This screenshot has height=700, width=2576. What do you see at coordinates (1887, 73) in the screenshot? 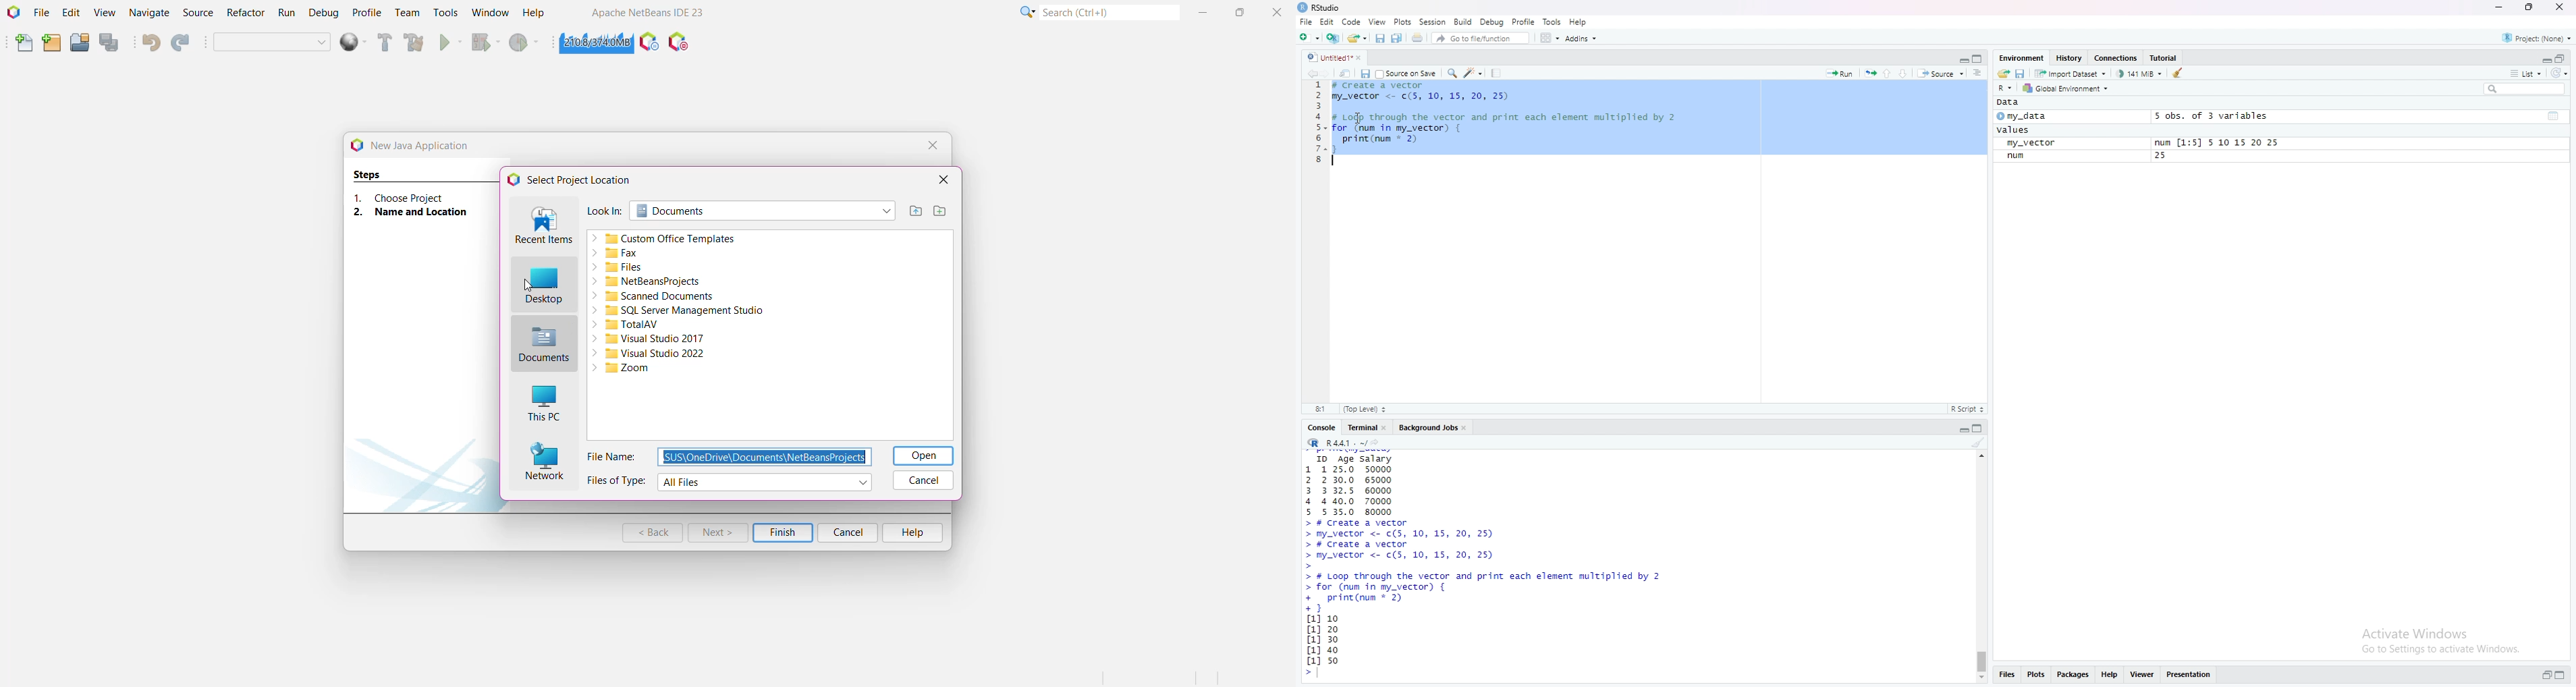
I see `go to previous section` at bounding box center [1887, 73].